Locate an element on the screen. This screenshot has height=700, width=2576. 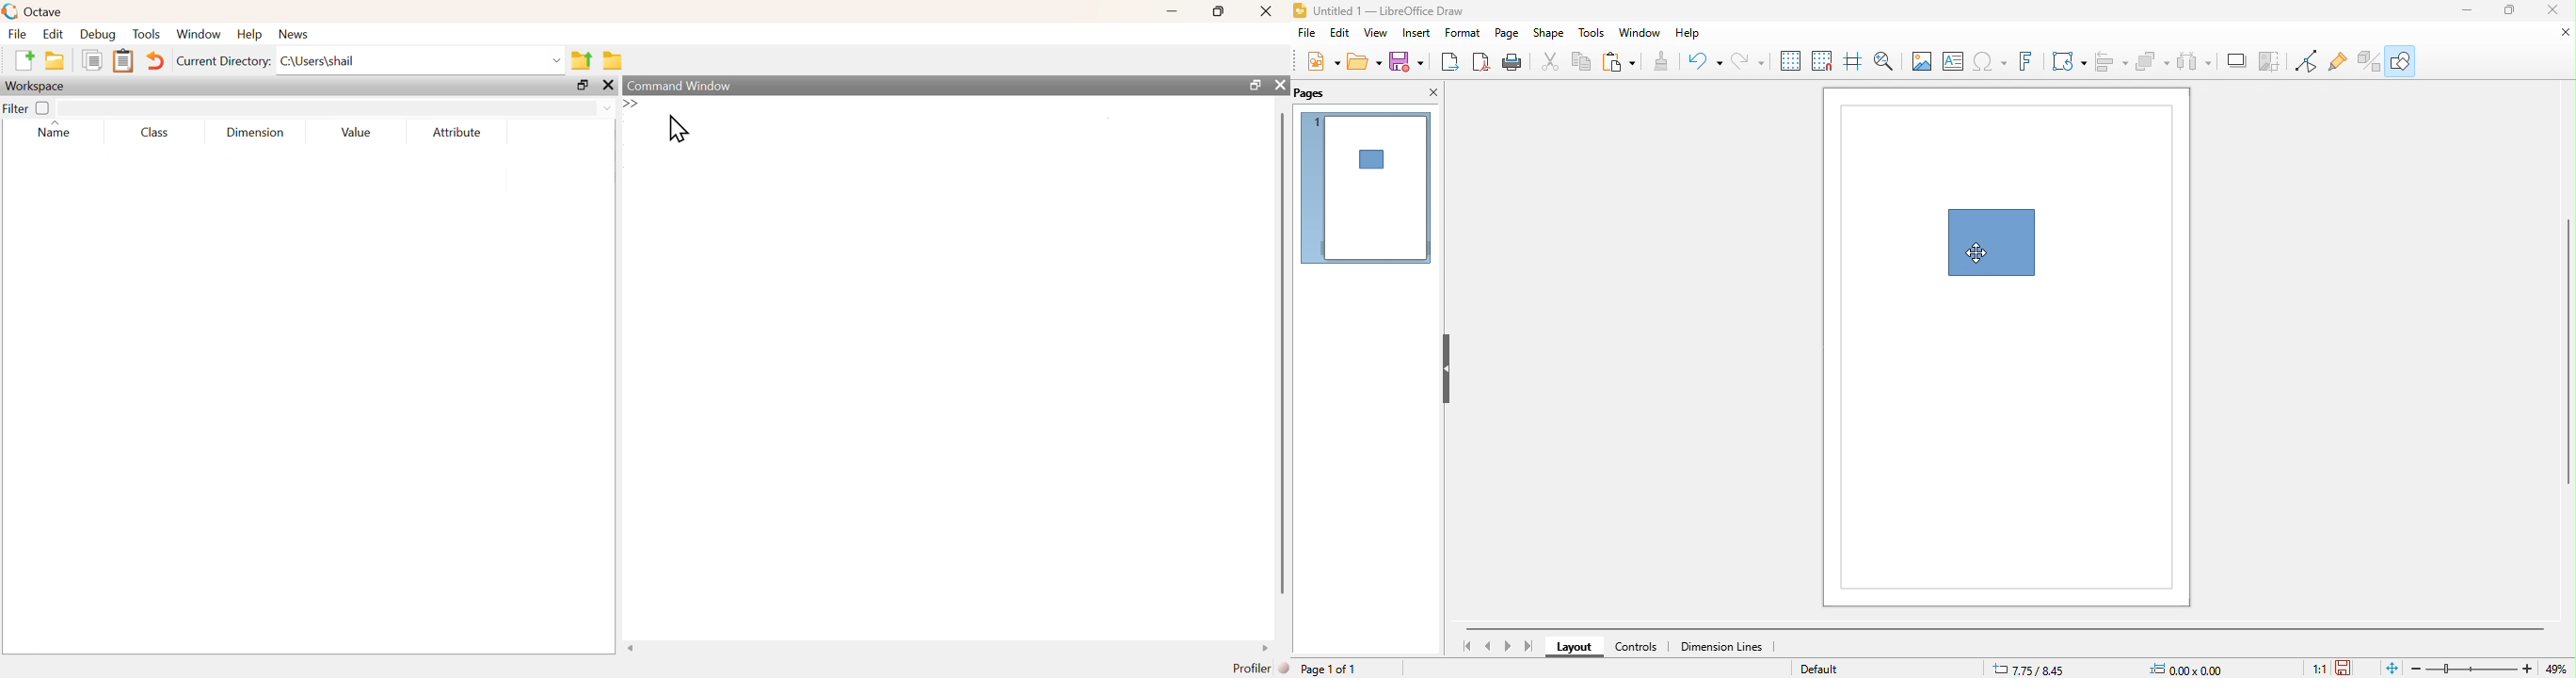
minimize is located at coordinates (1173, 11).